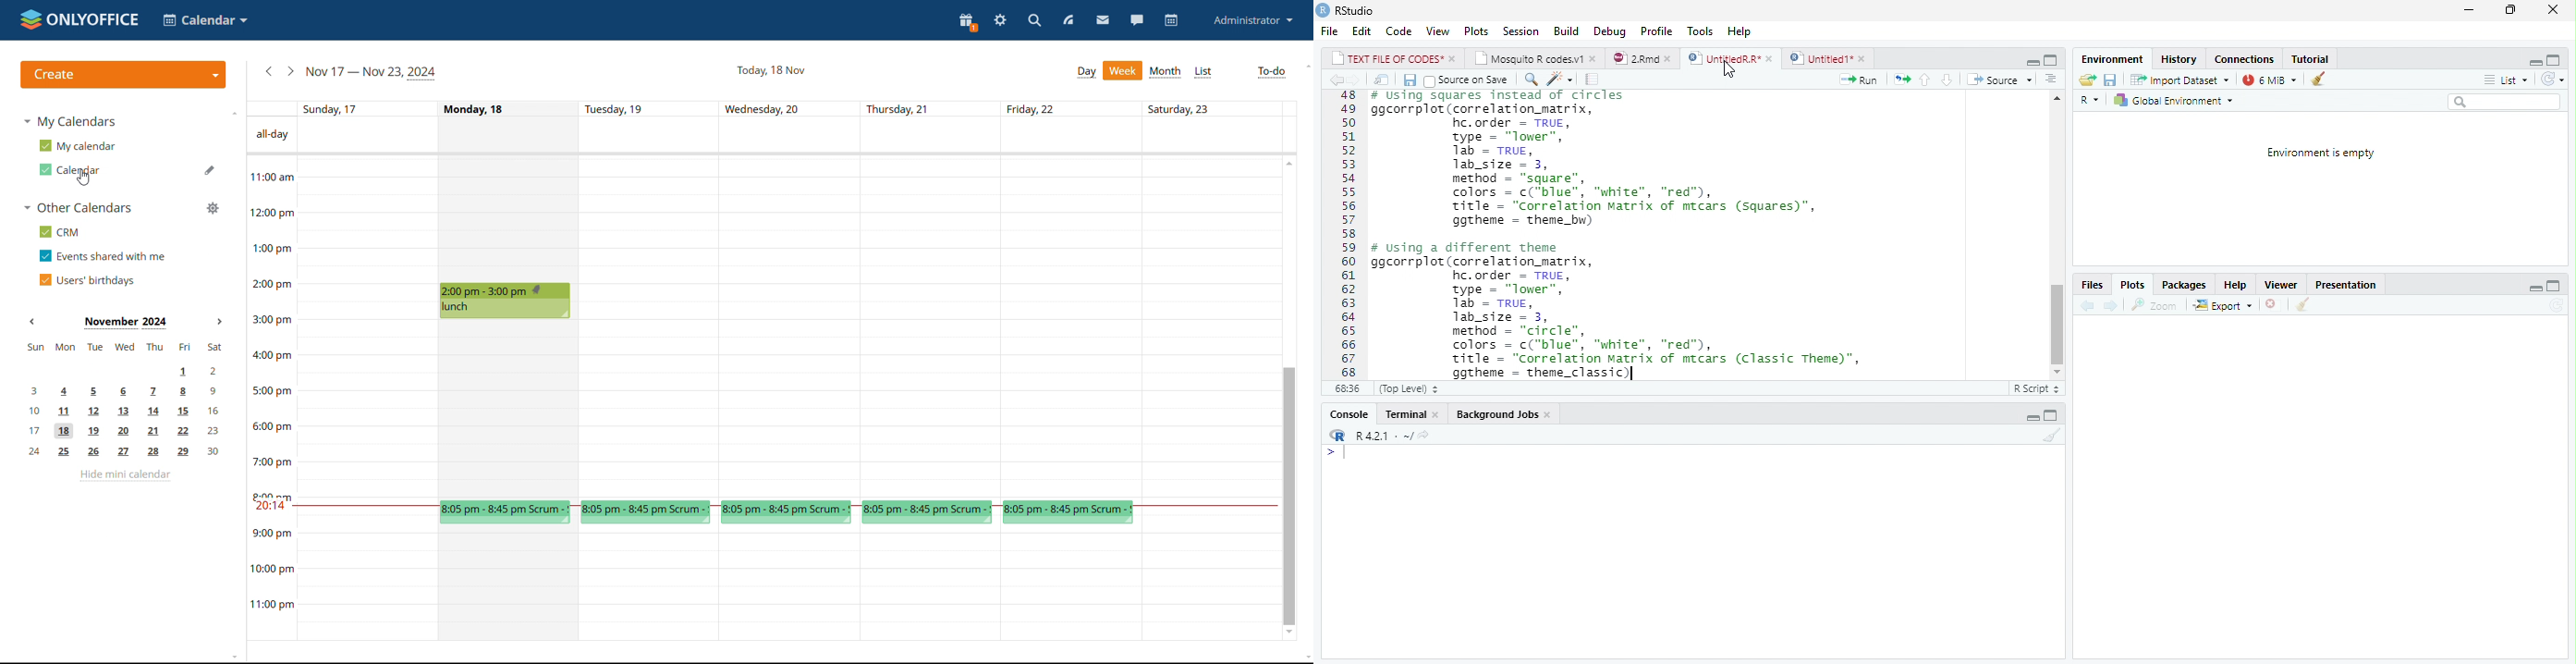 This screenshot has height=672, width=2576. What do you see at coordinates (2056, 239) in the screenshot?
I see `vertical scroll bar` at bounding box center [2056, 239].